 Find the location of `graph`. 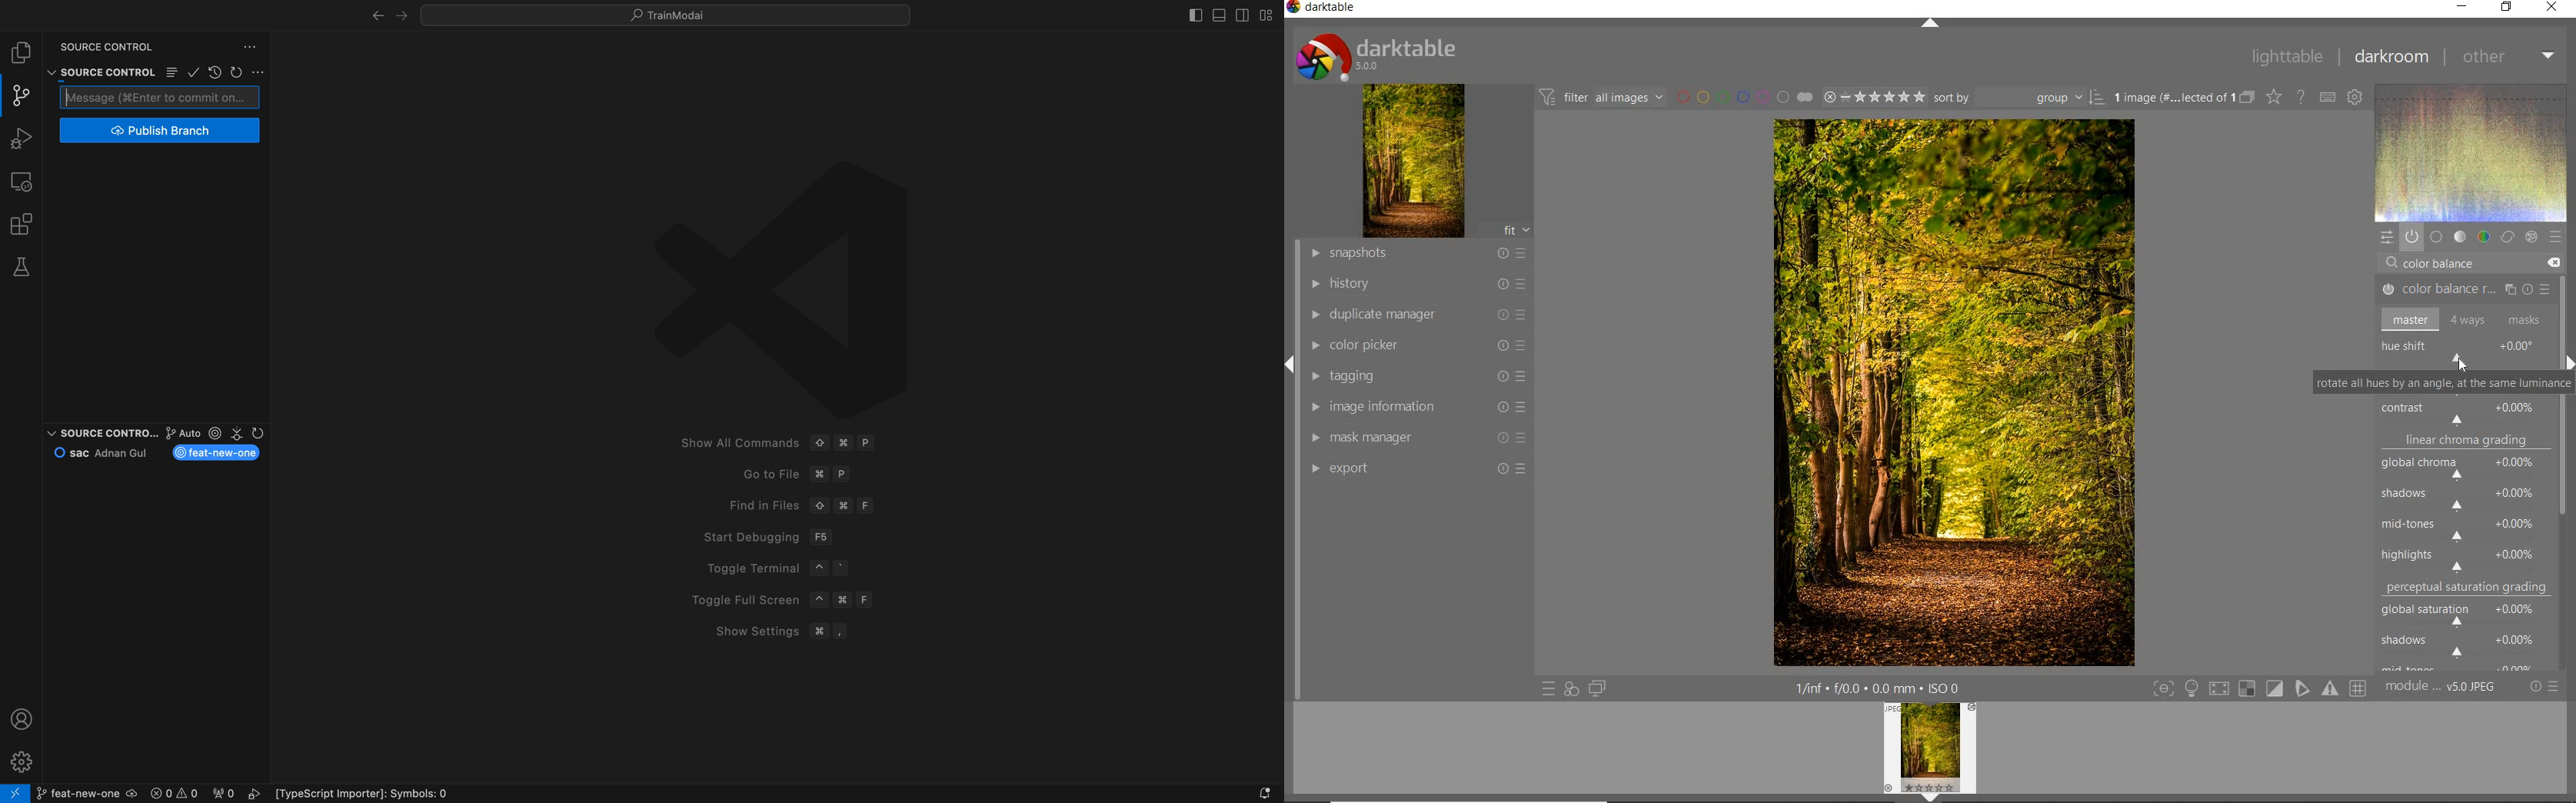

graph is located at coordinates (169, 433).